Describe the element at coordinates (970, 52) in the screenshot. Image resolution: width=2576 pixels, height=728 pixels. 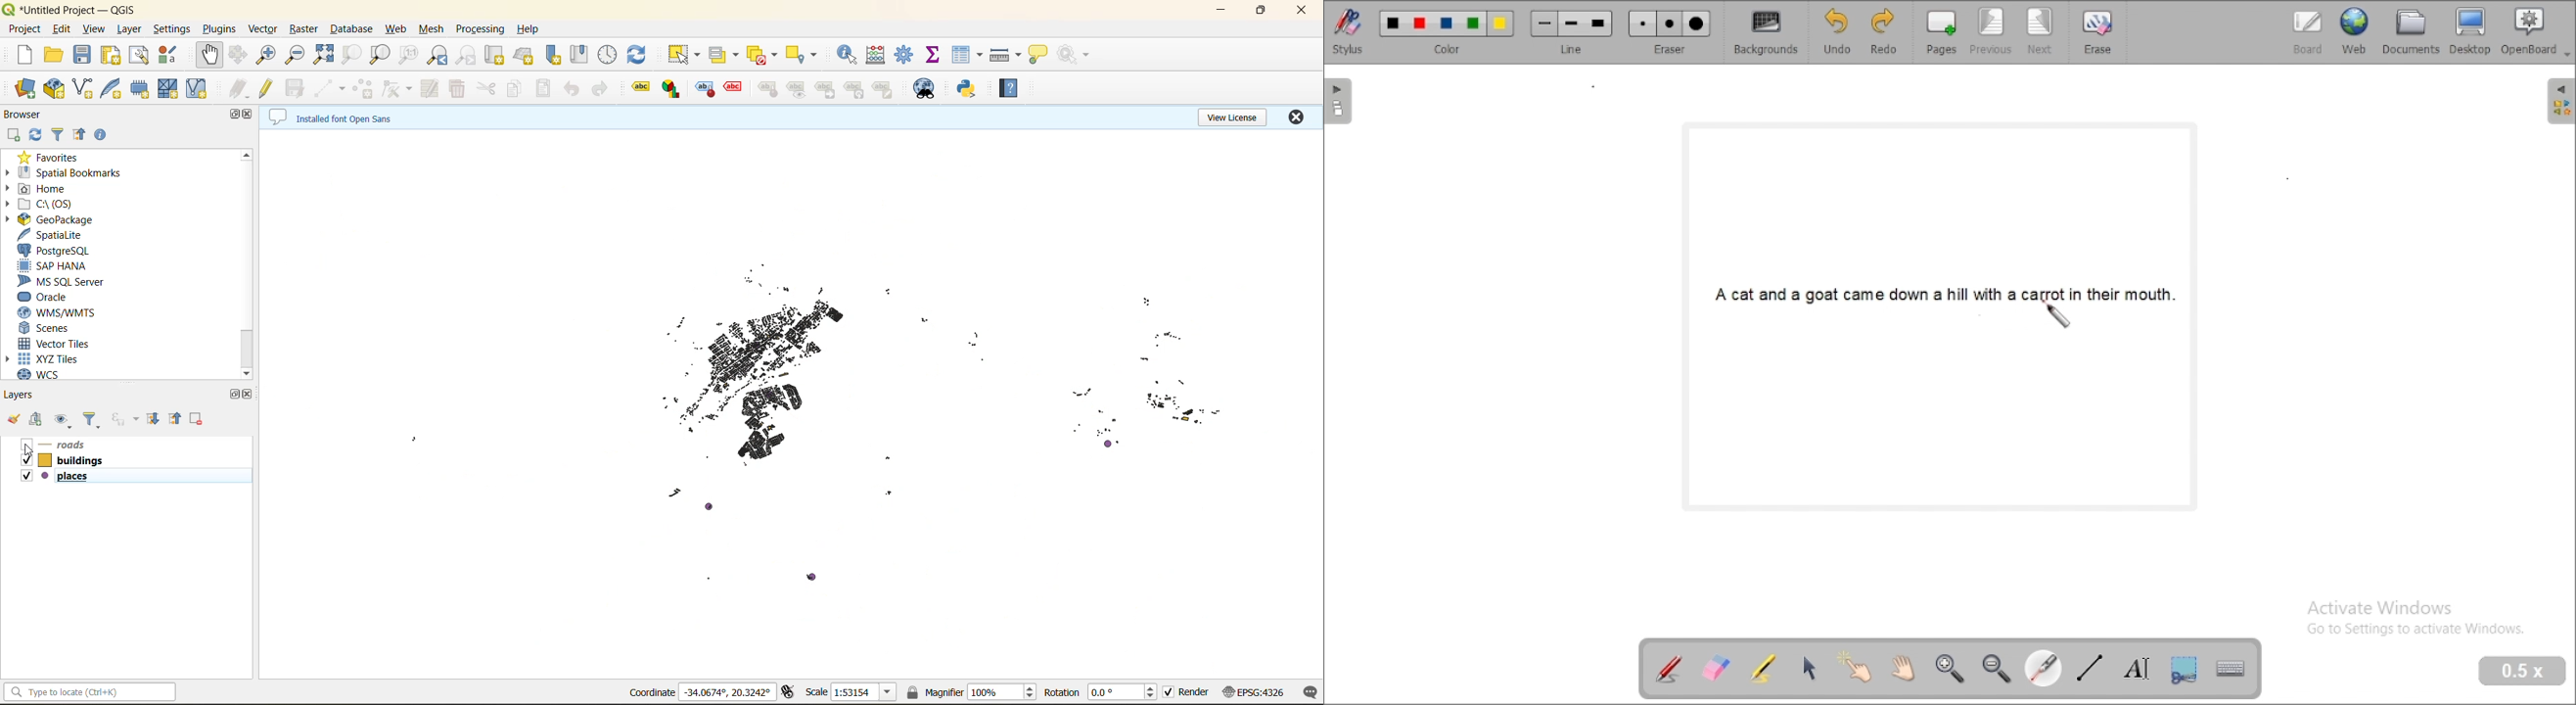
I see `attributes table` at that location.